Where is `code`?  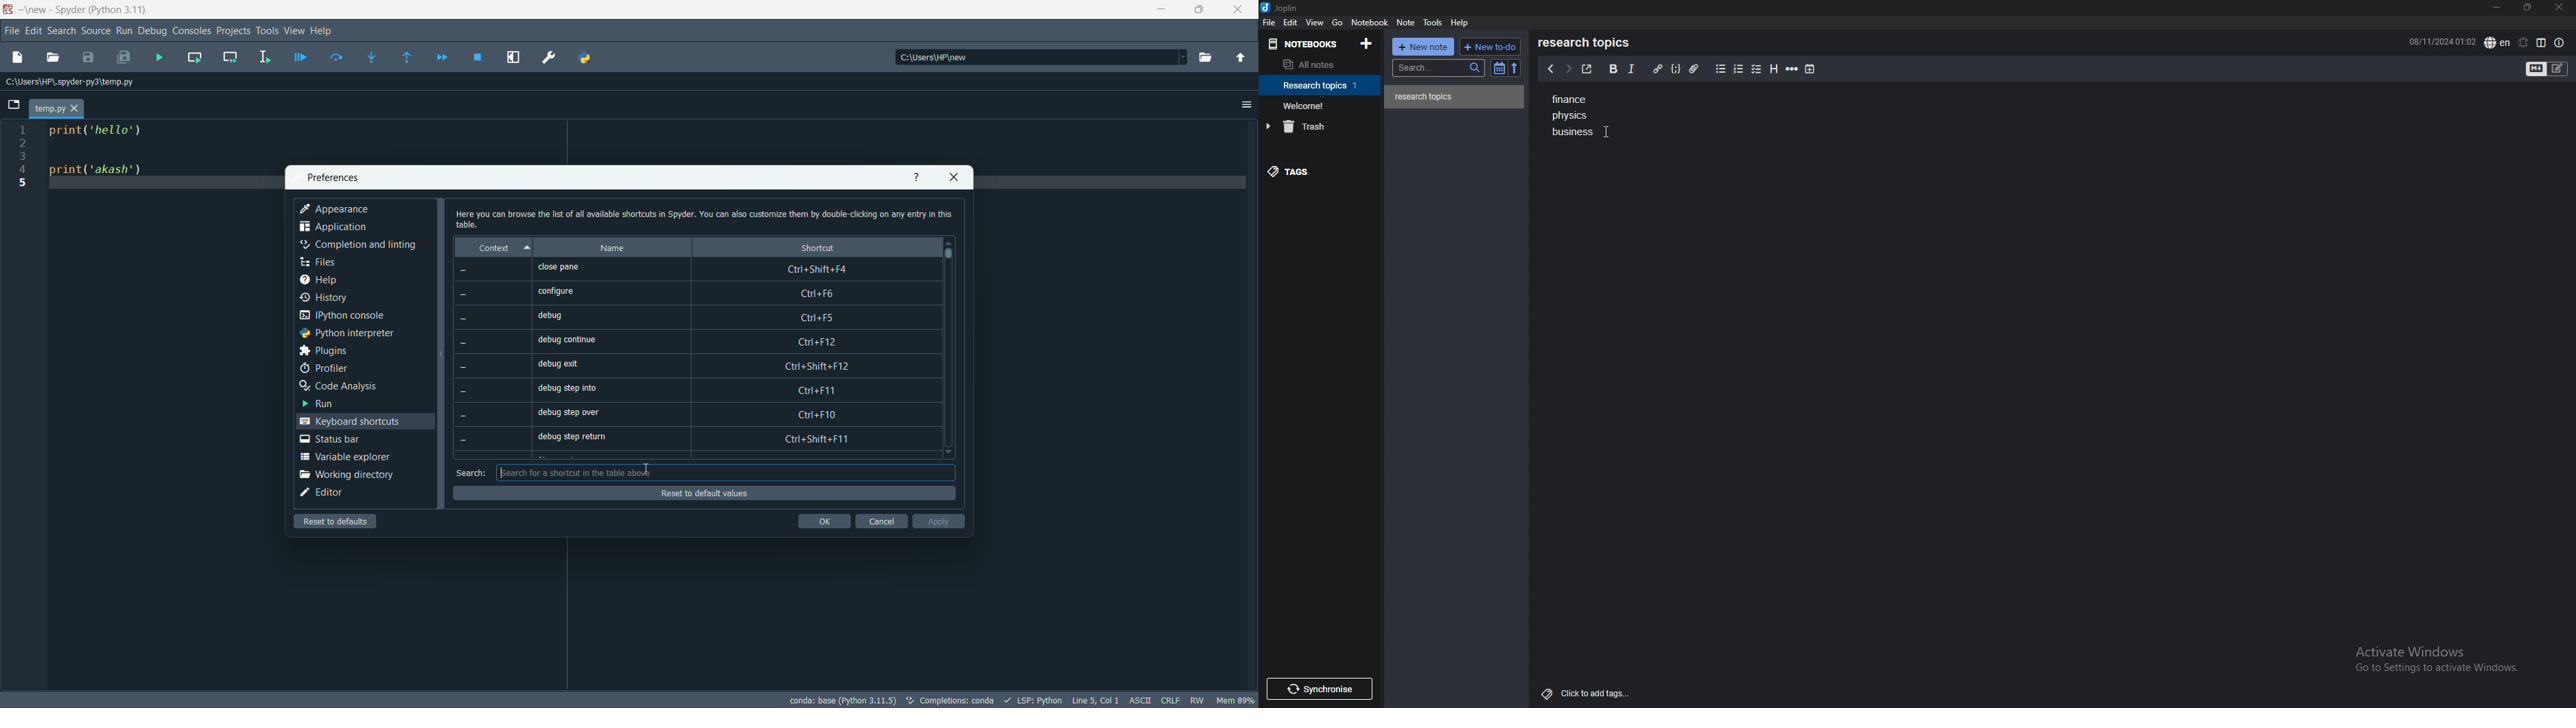 code is located at coordinates (1676, 68).